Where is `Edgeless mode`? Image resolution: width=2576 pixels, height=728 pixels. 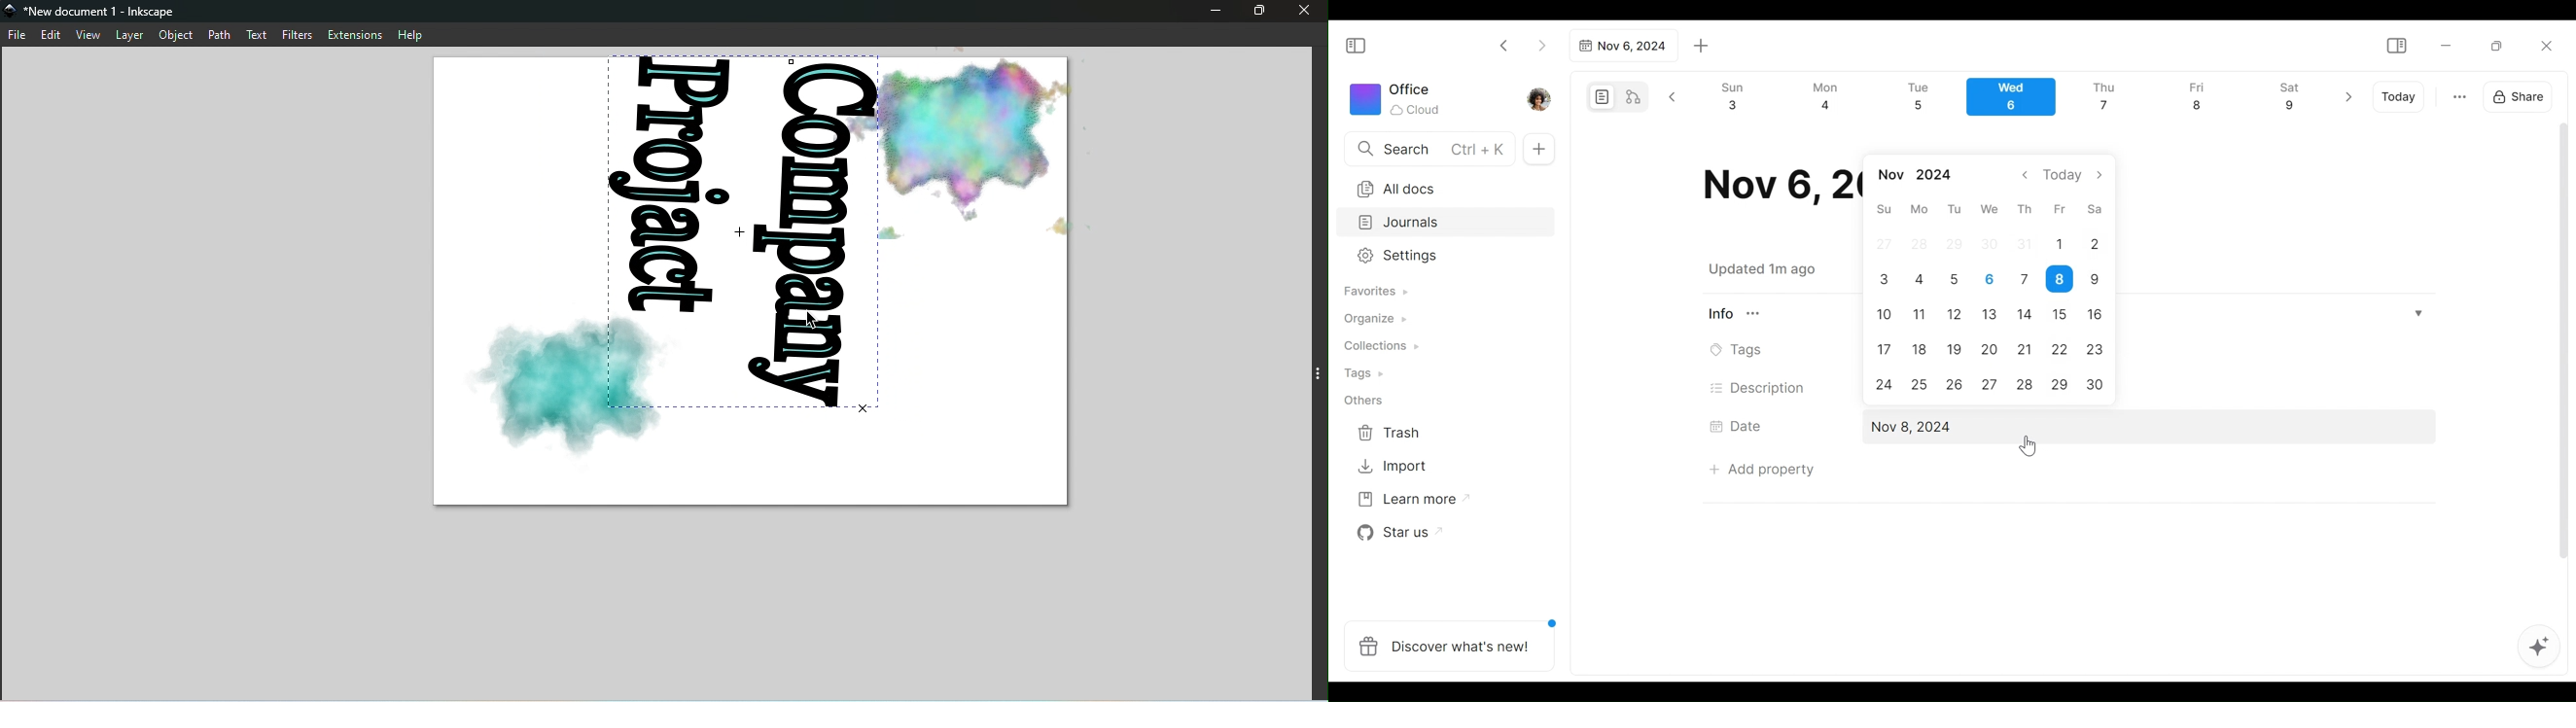
Edgeless mode is located at coordinates (1635, 96).